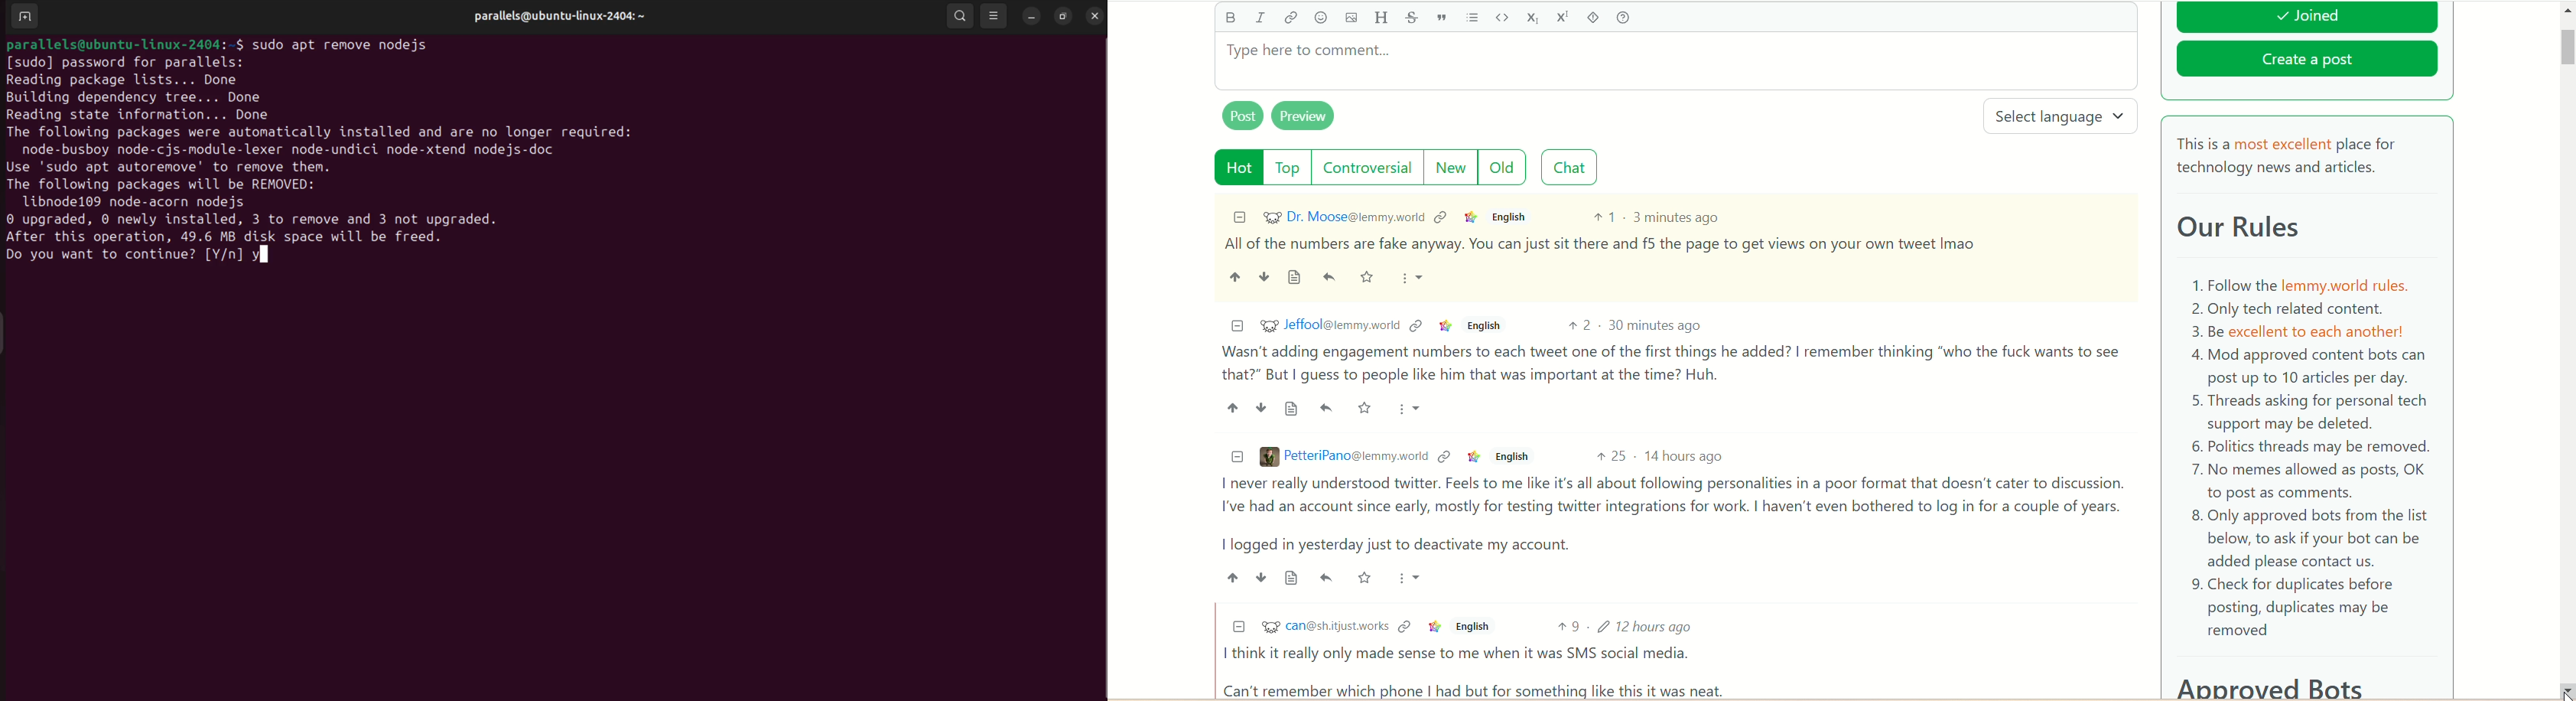 Image resolution: width=2576 pixels, height=728 pixels. I want to click on English, so click(1510, 457).